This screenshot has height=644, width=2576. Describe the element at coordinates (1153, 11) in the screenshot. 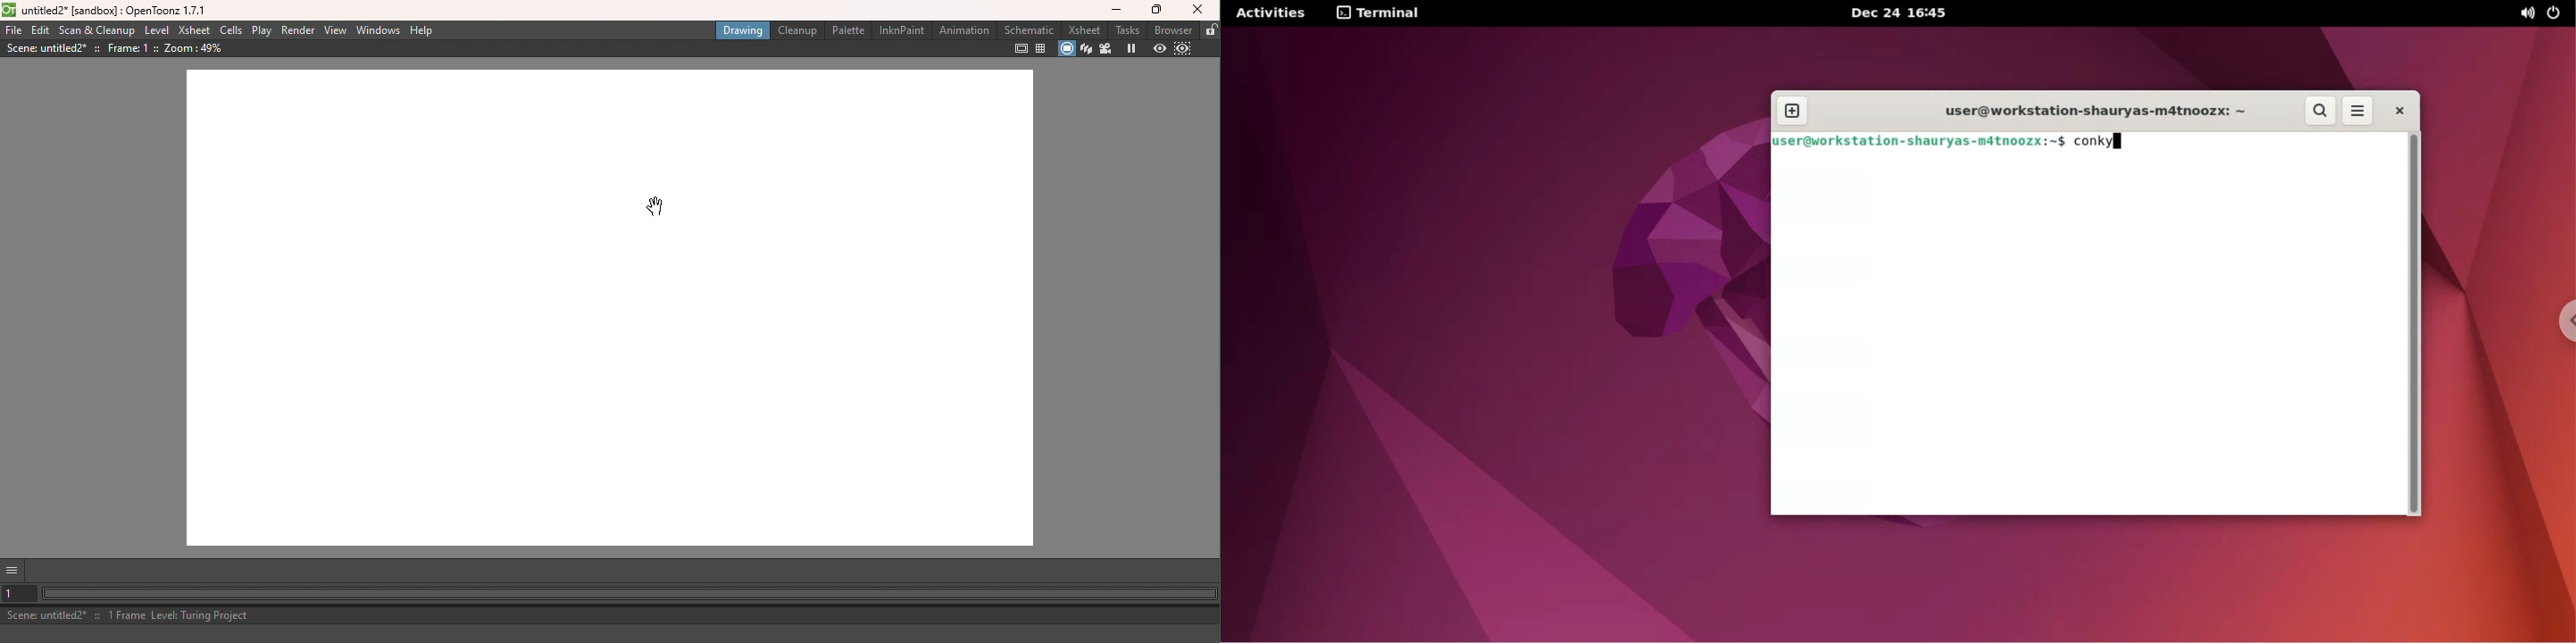

I see `Maximize` at that location.